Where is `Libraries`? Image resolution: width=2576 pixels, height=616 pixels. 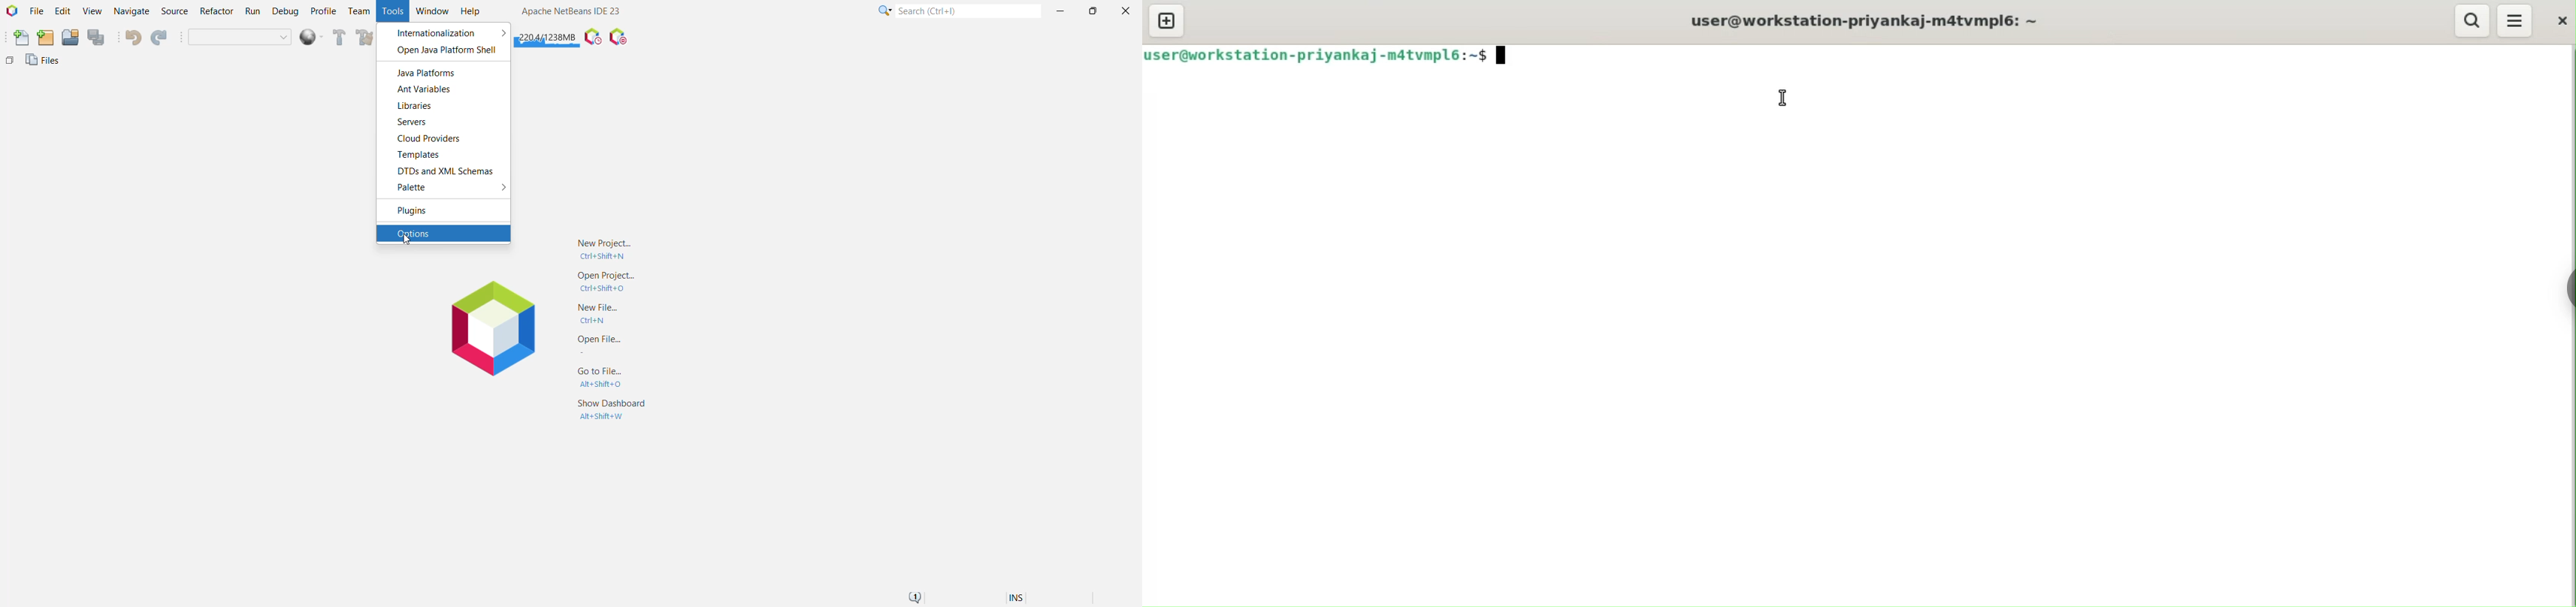
Libraries is located at coordinates (417, 106).